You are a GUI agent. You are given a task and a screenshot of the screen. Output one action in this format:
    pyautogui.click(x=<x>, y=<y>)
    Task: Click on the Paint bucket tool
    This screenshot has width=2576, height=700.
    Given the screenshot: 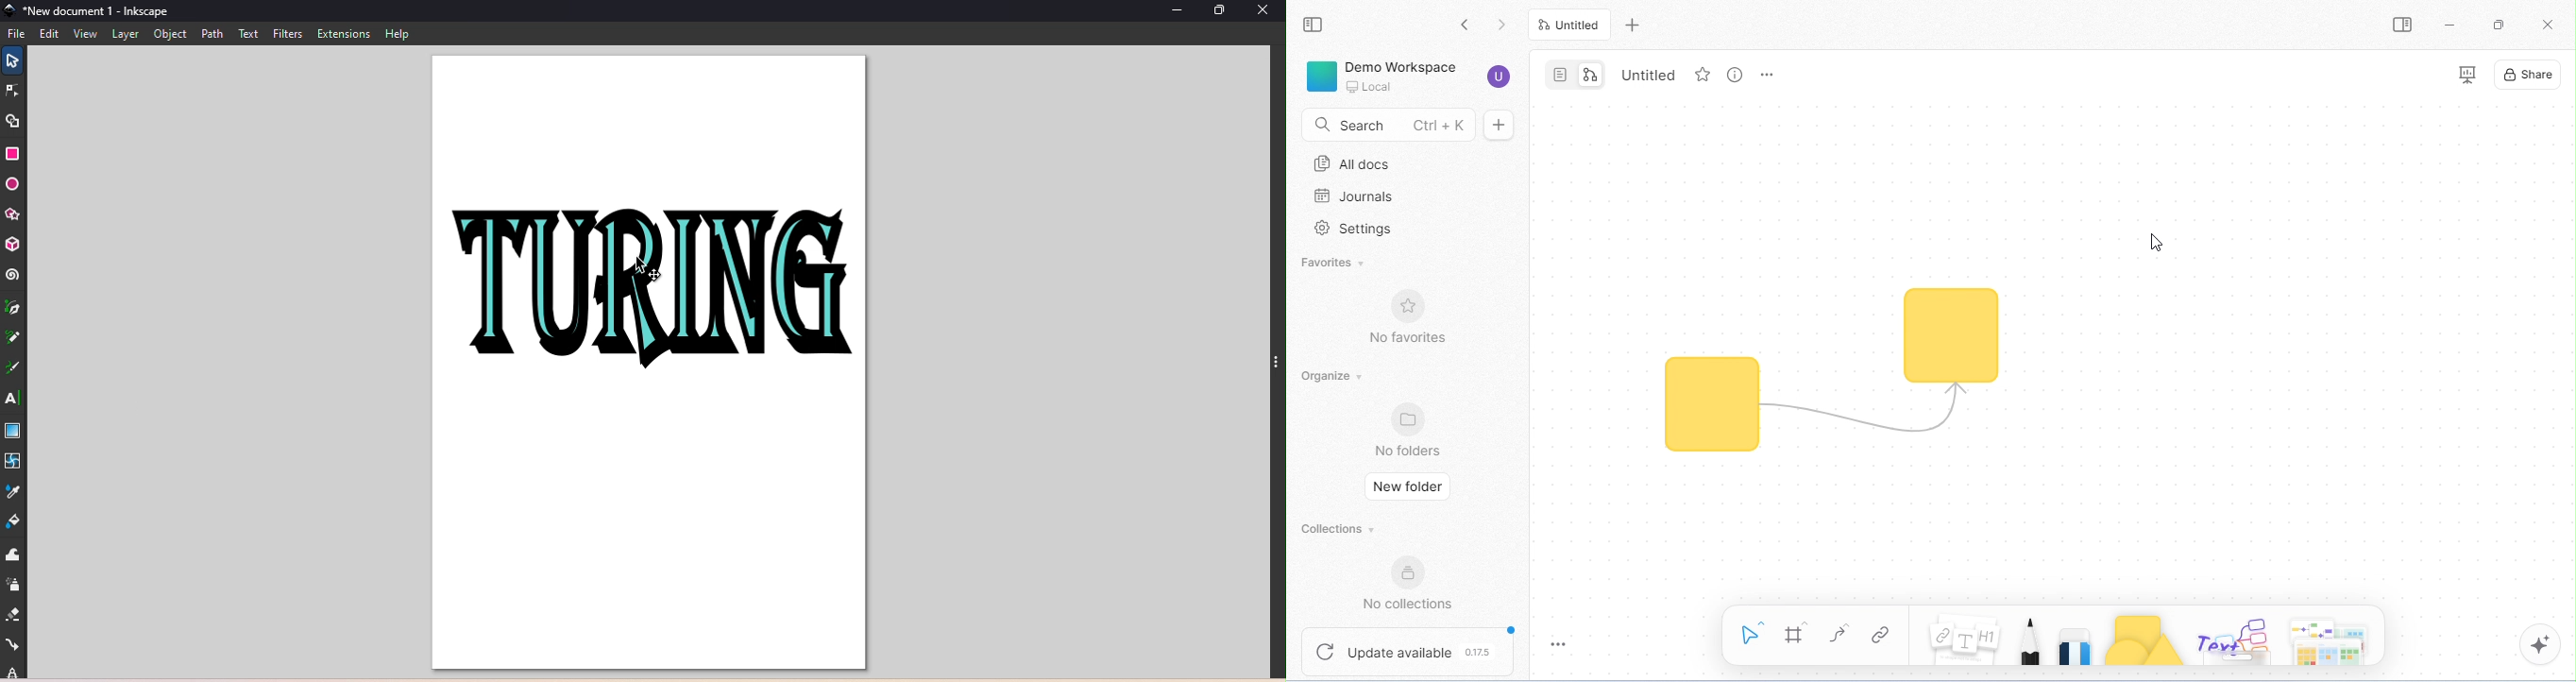 What is the action you would take?
    pyautogui.click(x=18, y=521)
    